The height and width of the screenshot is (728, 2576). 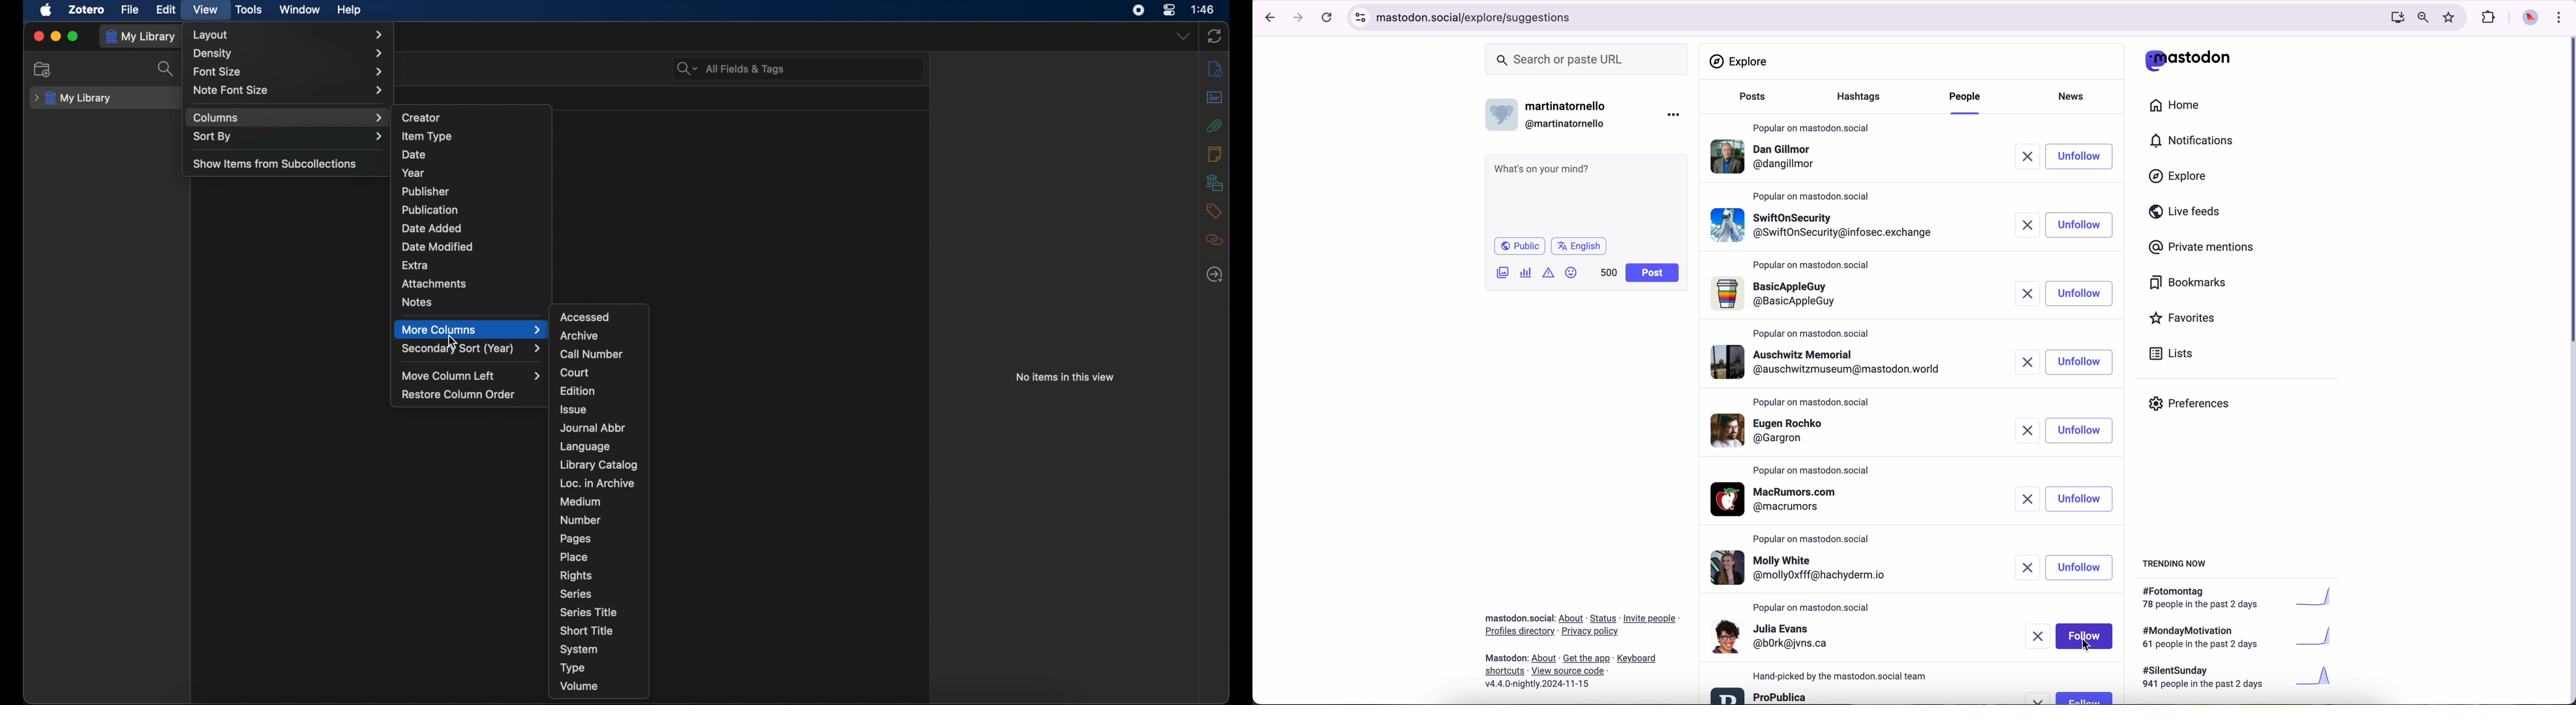 What do you see at coordinates (1676, 114) in the screenshot?
I see `more options` at bounding box center [1676, 114].